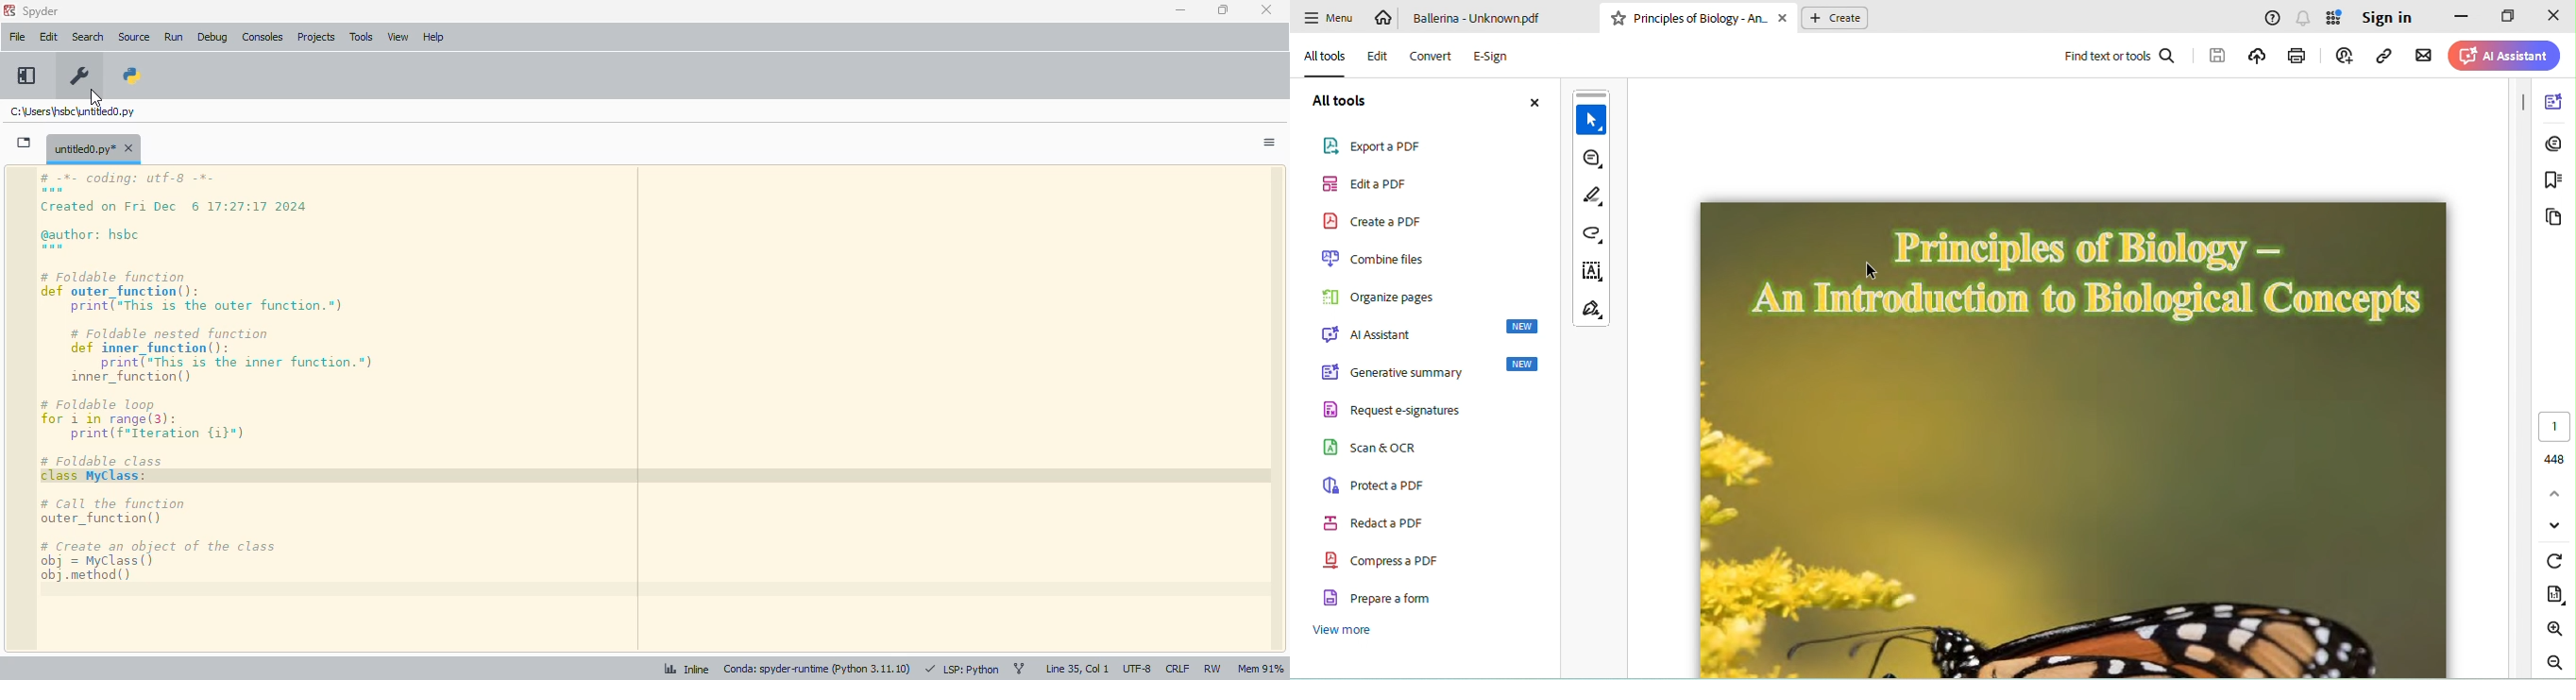 Image resolution: width=2576 pixels, height=700 pixels. Describe the element at coordinates (1138, 670) in the screenshot. I see `UTF-8` at that location.